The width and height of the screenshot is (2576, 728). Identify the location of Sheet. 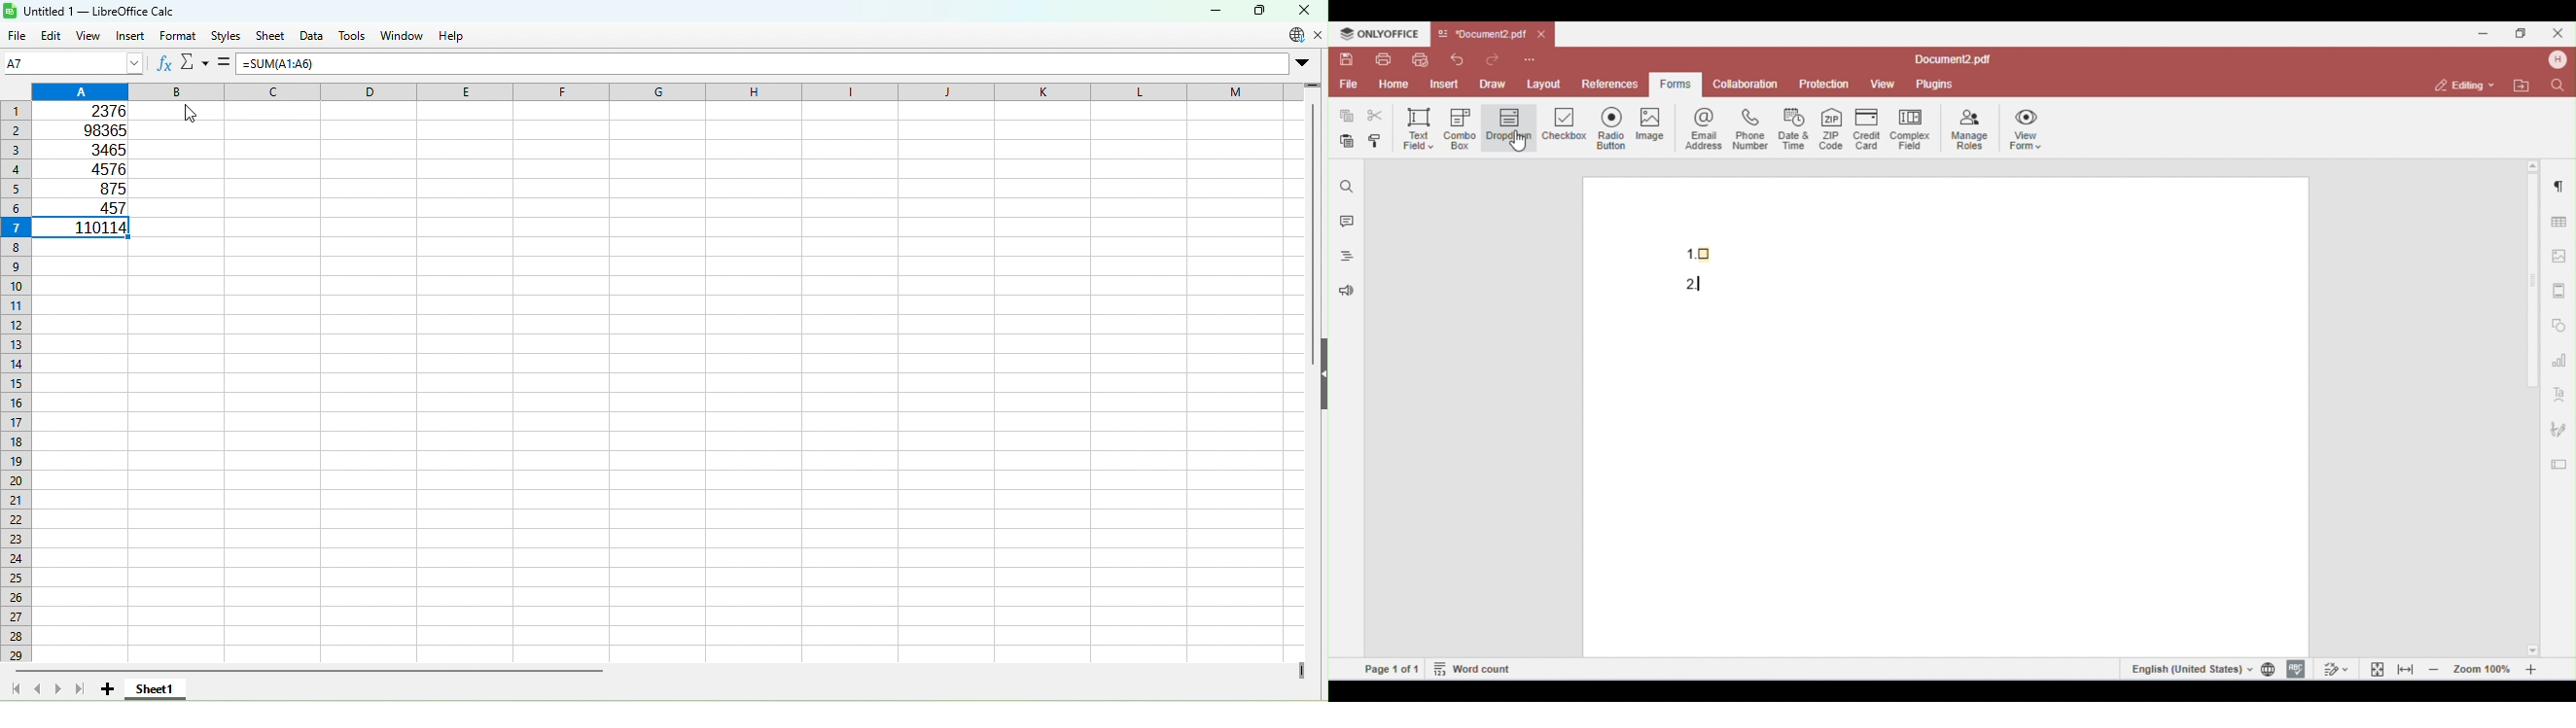
(272, 38).